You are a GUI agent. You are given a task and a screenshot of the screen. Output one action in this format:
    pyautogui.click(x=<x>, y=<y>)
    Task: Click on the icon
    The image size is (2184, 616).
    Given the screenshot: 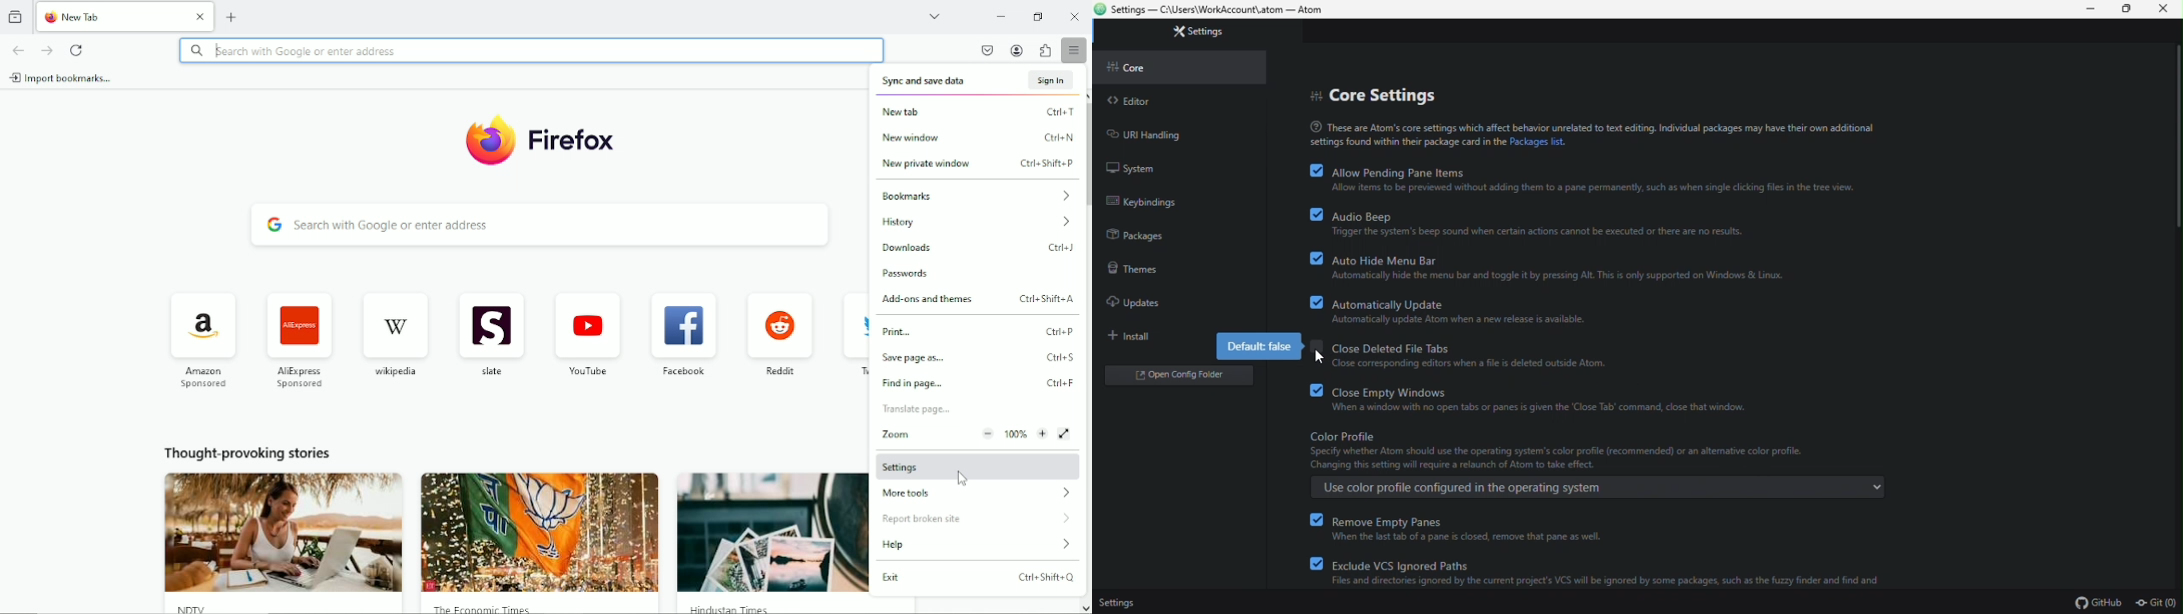 What is the action you would take?
    pyautogui.click(x=781, y=325)
    